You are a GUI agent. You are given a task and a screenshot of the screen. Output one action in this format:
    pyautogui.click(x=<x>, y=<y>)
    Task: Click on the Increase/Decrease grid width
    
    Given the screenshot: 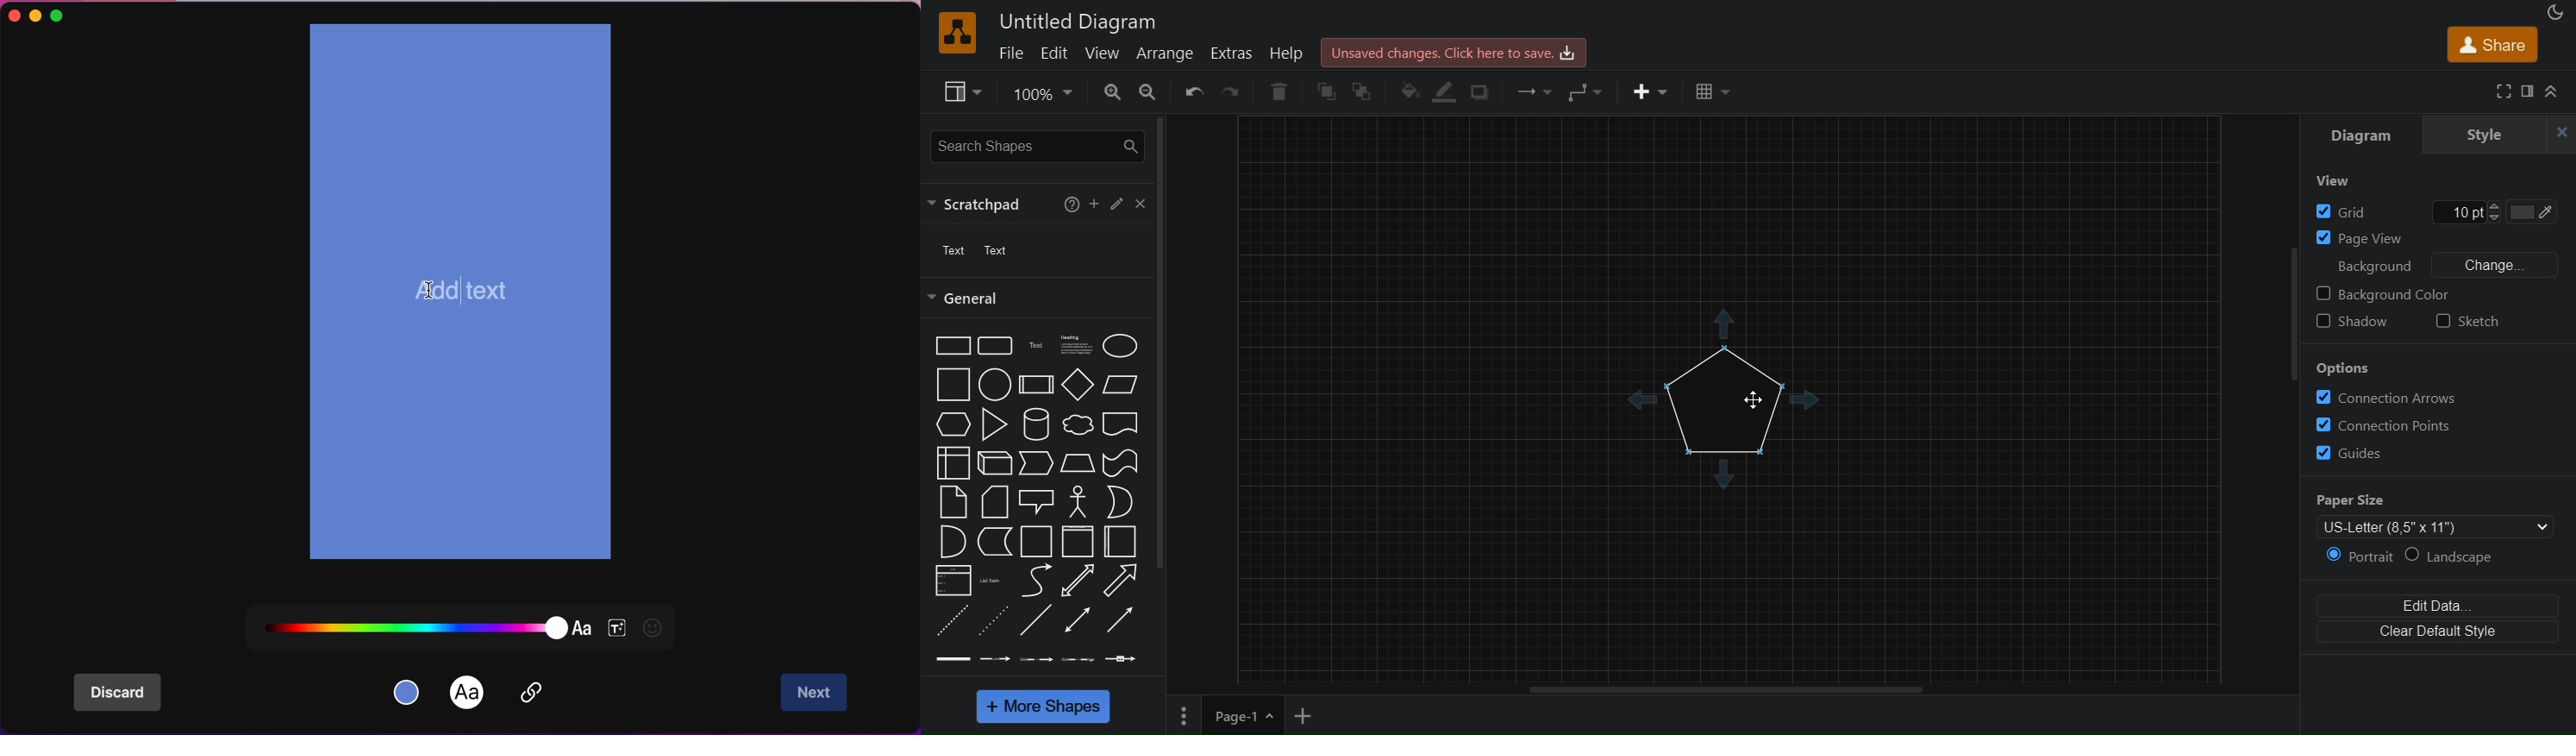 What is the action you would take?
    pyautogui.click(x=2494, y=211)
    